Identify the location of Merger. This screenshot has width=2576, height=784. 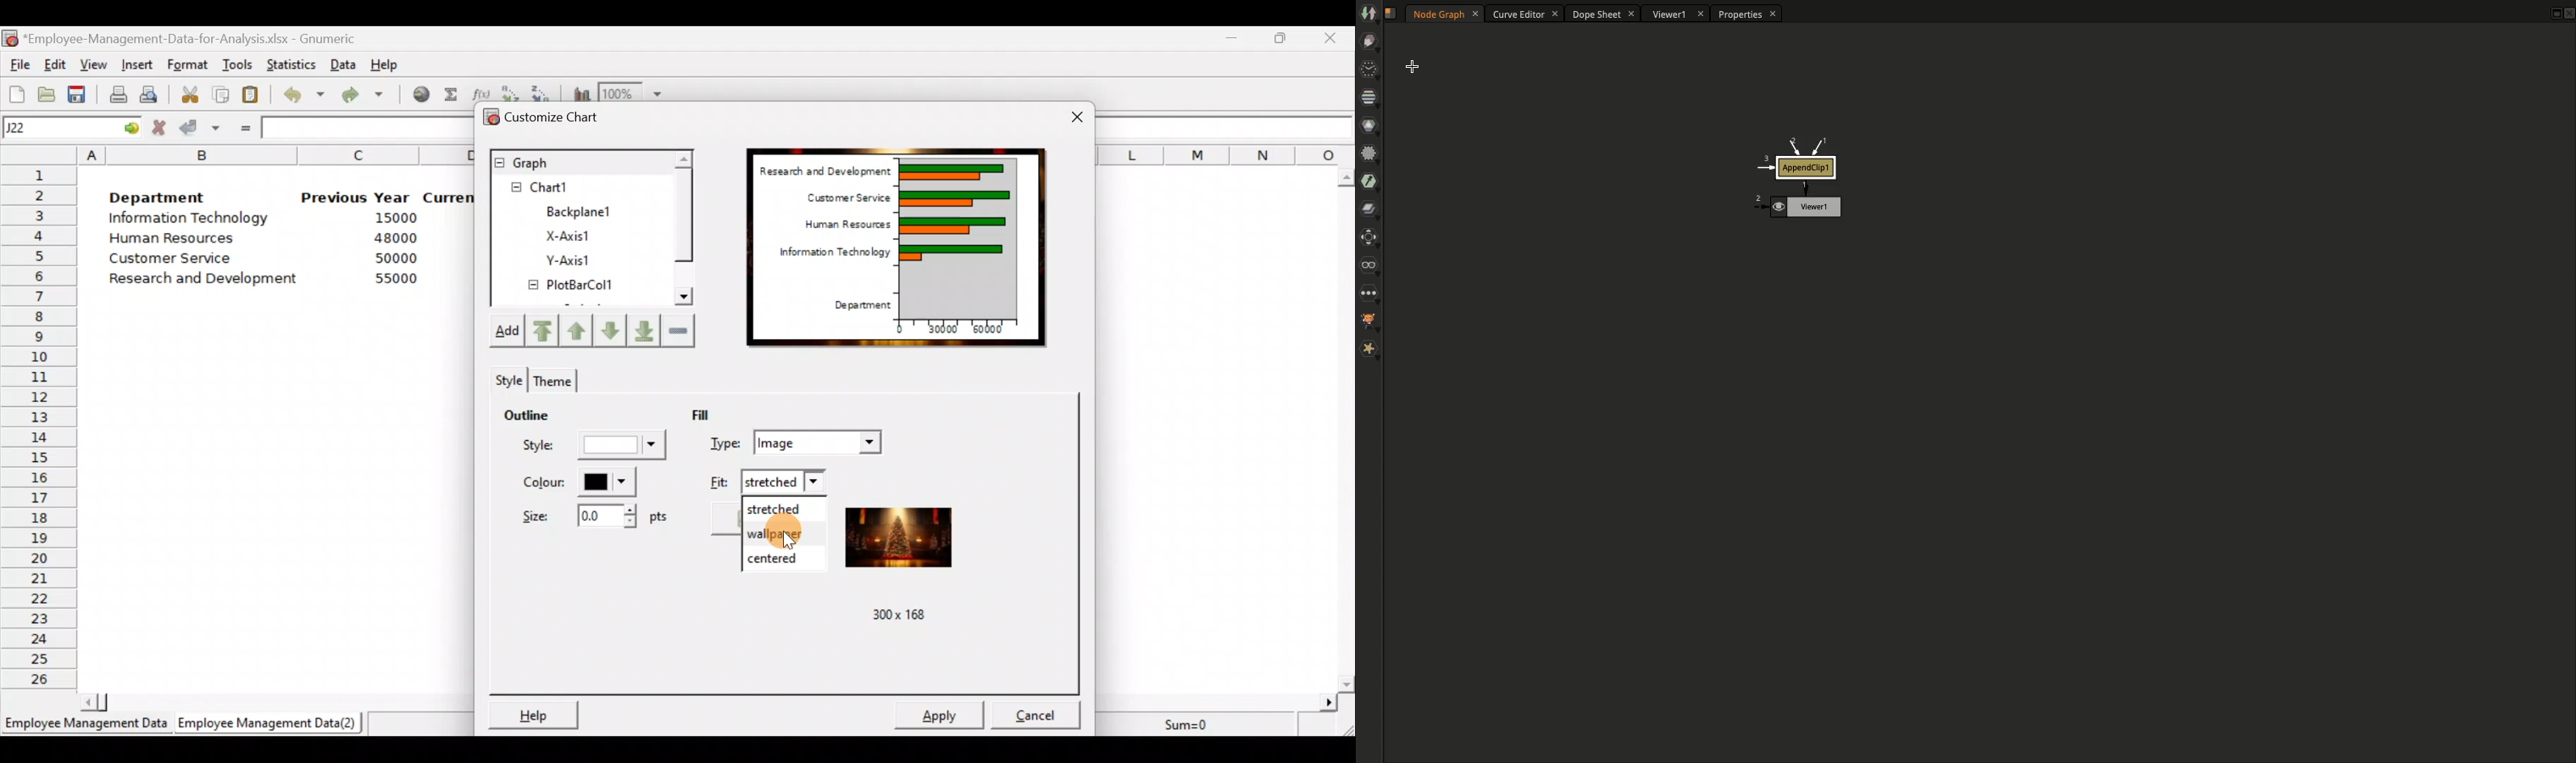
(1369, 212).